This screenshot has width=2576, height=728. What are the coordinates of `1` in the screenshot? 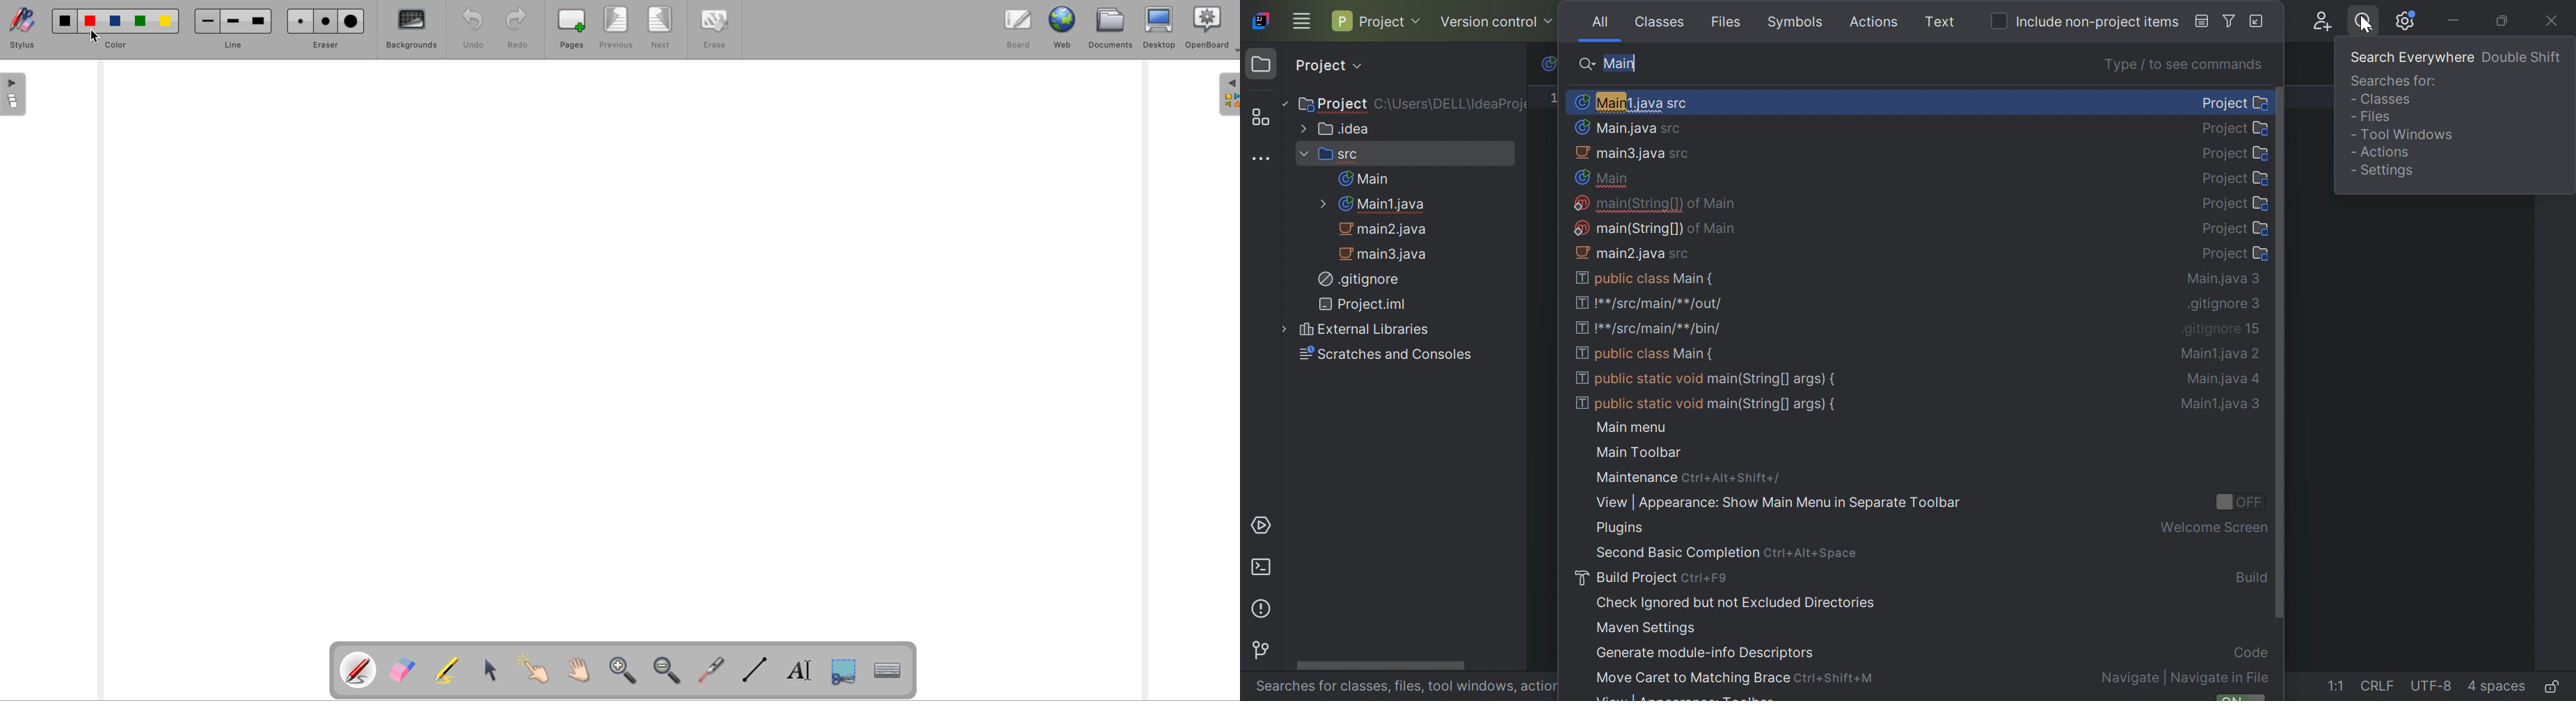 It's located at (1557, 97).